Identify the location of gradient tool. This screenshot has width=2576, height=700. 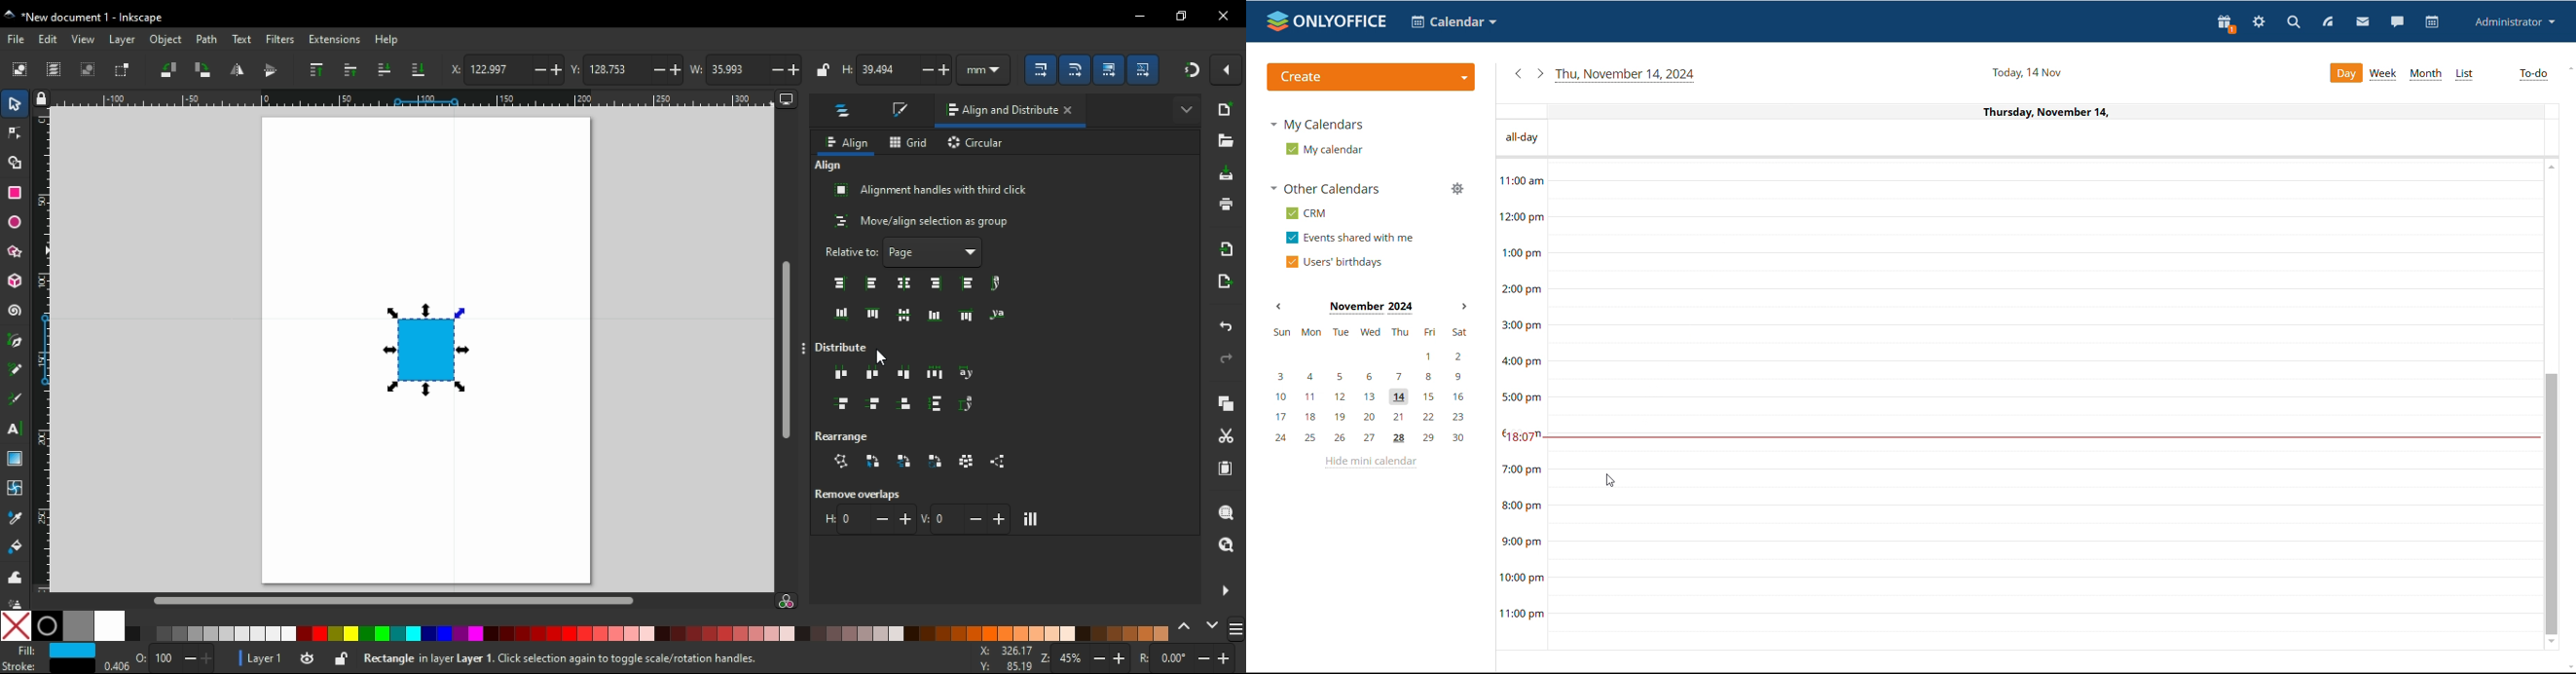
(18, 459).